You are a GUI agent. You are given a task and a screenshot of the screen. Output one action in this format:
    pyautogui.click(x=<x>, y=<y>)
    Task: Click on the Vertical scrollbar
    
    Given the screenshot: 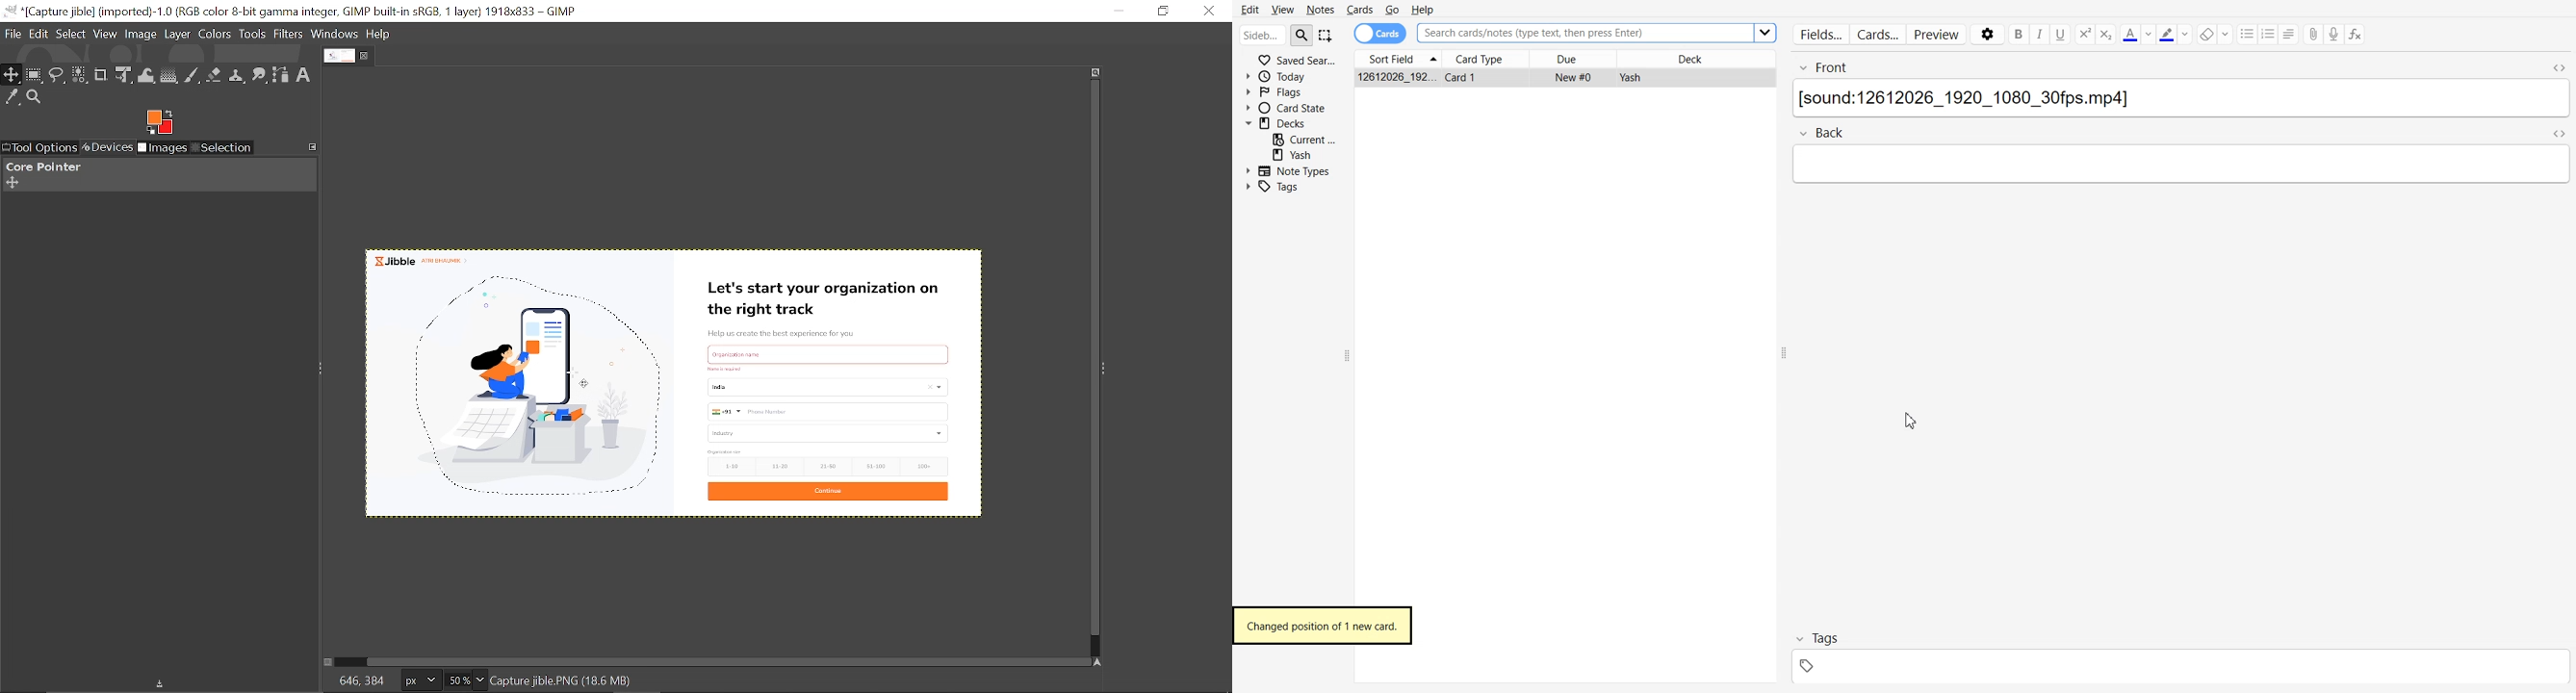 What is the action you would take?
    pyautogui.click(x=1092, y=359)
    